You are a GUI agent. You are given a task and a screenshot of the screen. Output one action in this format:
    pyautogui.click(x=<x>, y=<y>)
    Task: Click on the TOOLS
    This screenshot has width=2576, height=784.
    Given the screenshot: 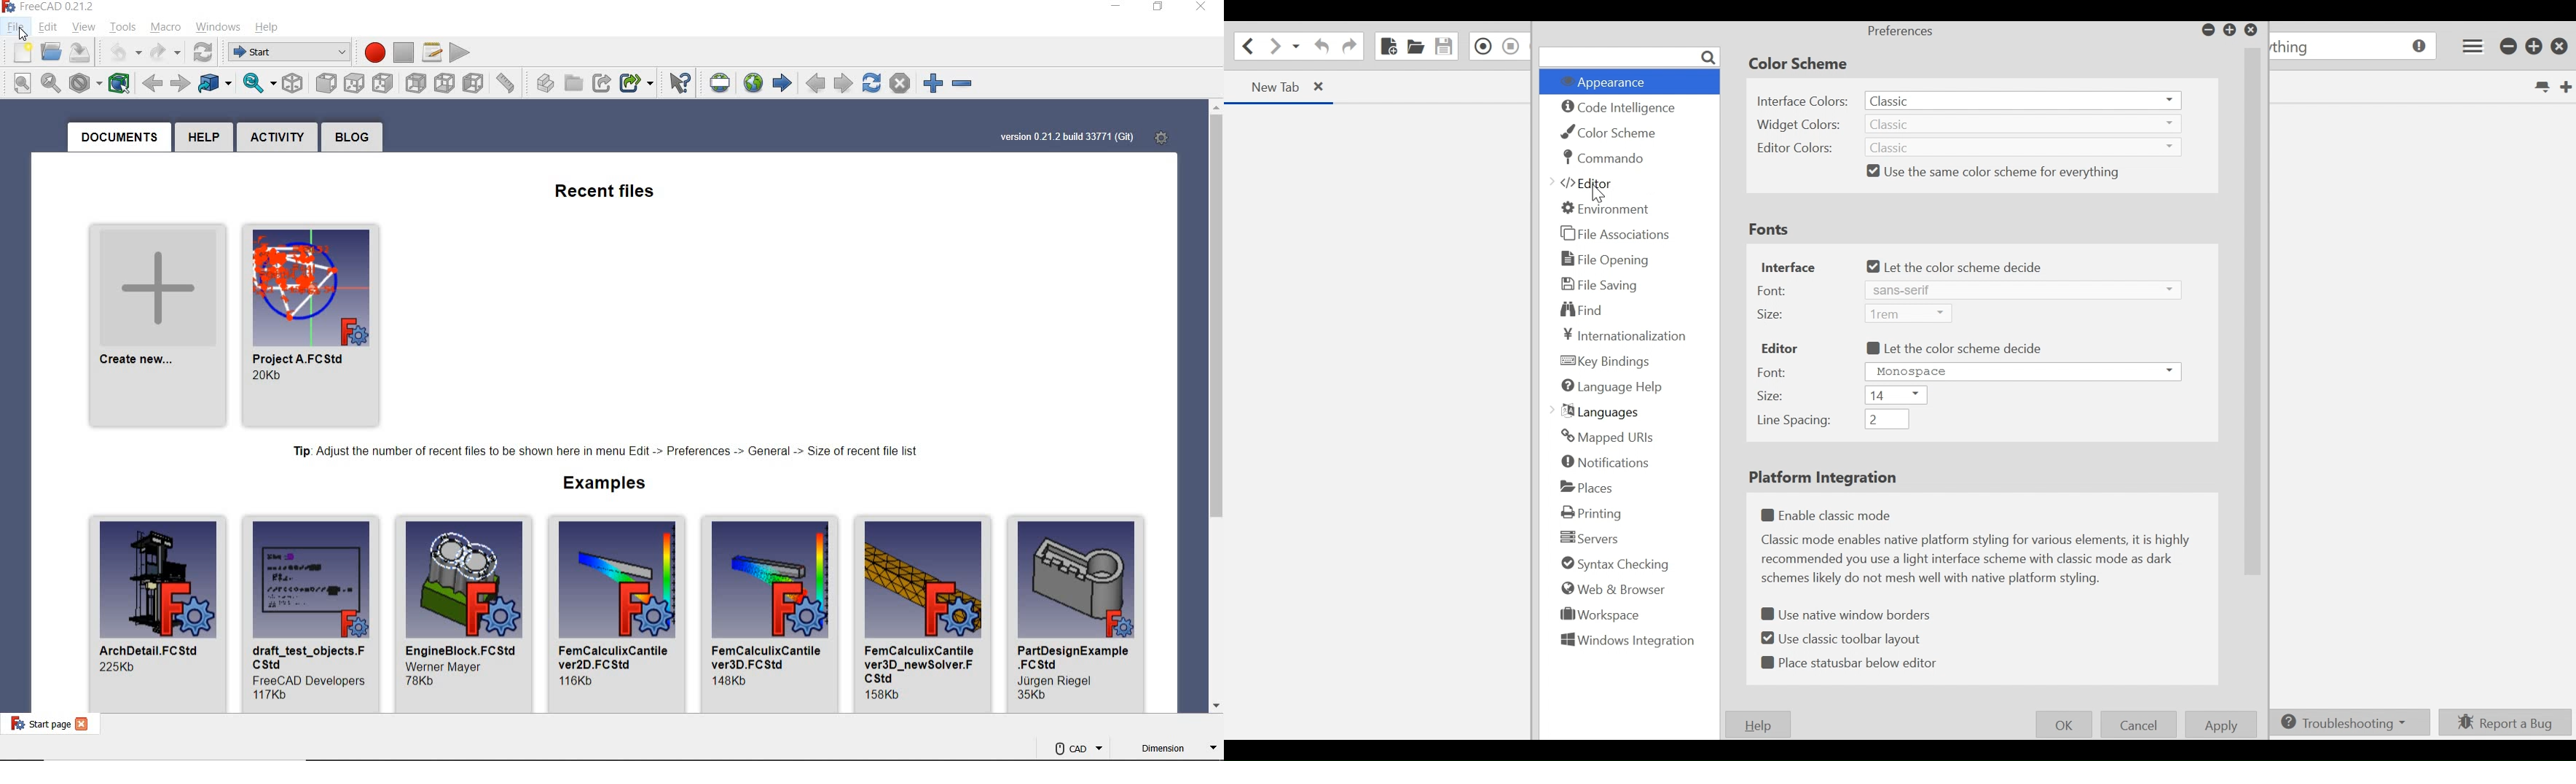 What is the action you would take?
    pyautogui.click(x=125, y=28)
    